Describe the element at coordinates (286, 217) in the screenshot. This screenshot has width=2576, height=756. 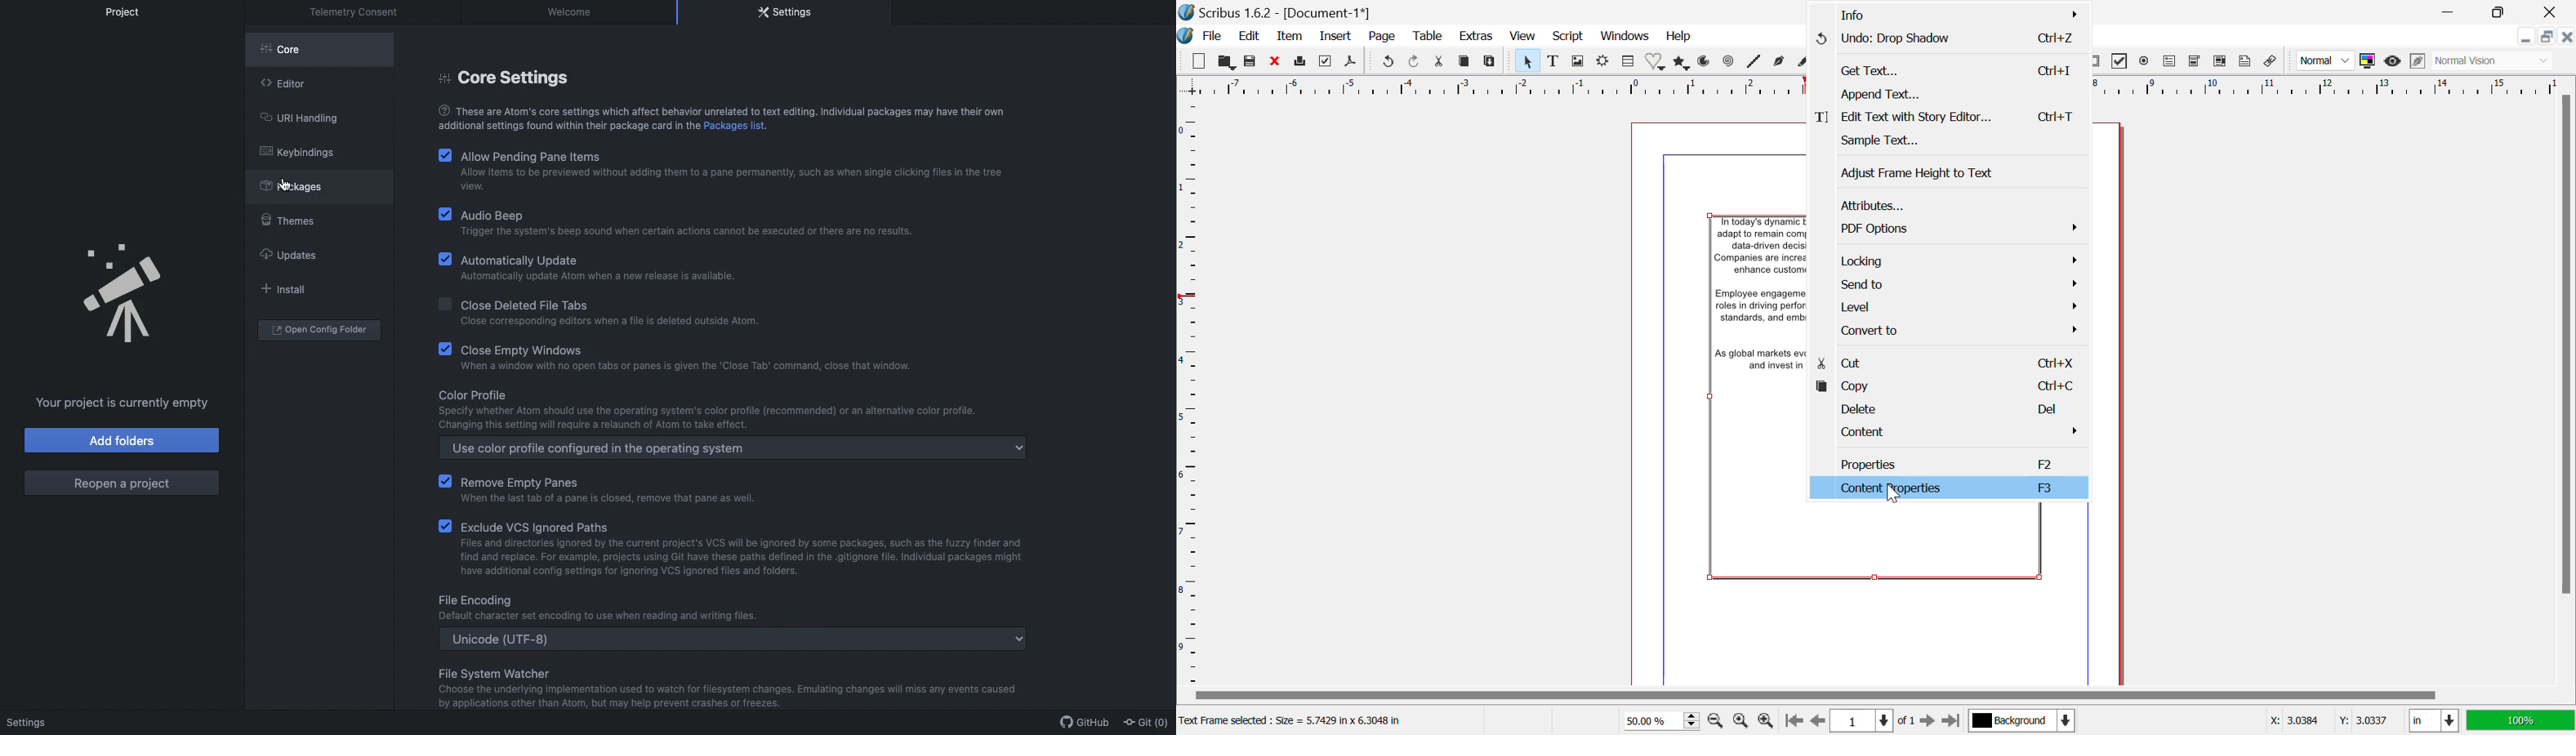
I see `Themes` at that location.